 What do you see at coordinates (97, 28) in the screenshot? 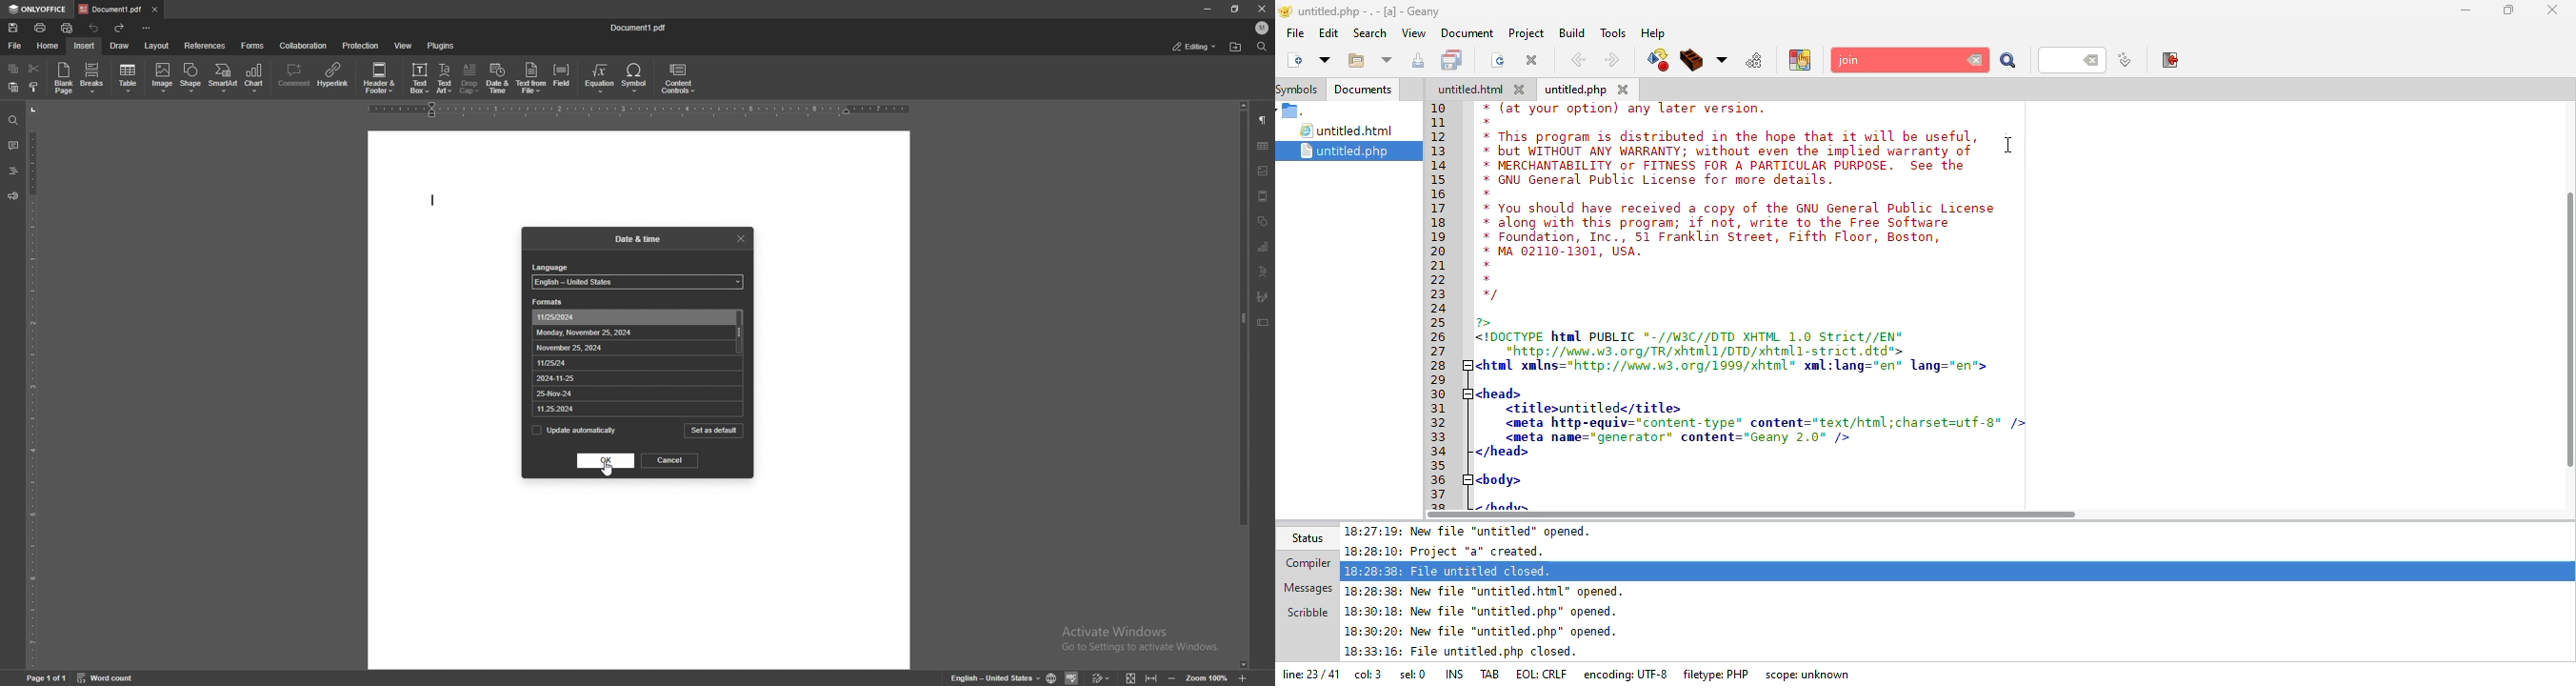
I see `undo` at bounding box center [97, 28].